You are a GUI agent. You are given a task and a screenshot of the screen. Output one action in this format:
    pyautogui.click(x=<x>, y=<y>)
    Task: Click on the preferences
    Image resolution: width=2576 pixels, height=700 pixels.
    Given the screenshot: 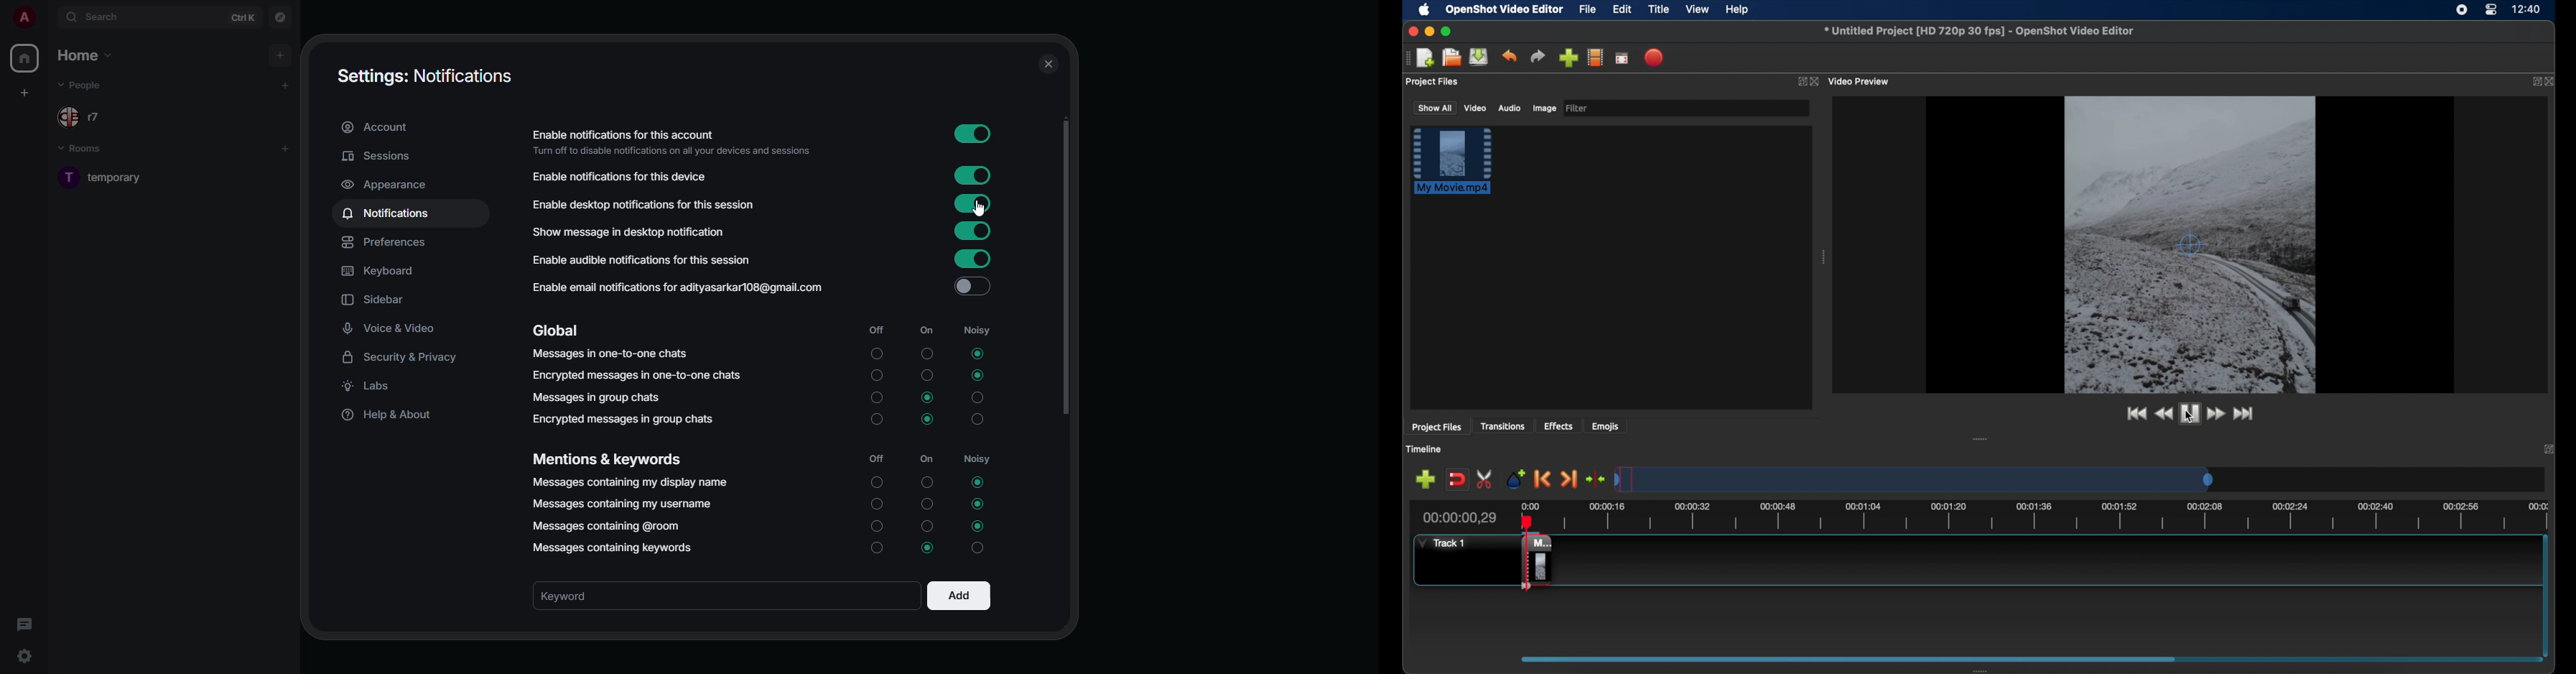 What is the action you would take?
    pyautogui.click(x=386, y=243)
    